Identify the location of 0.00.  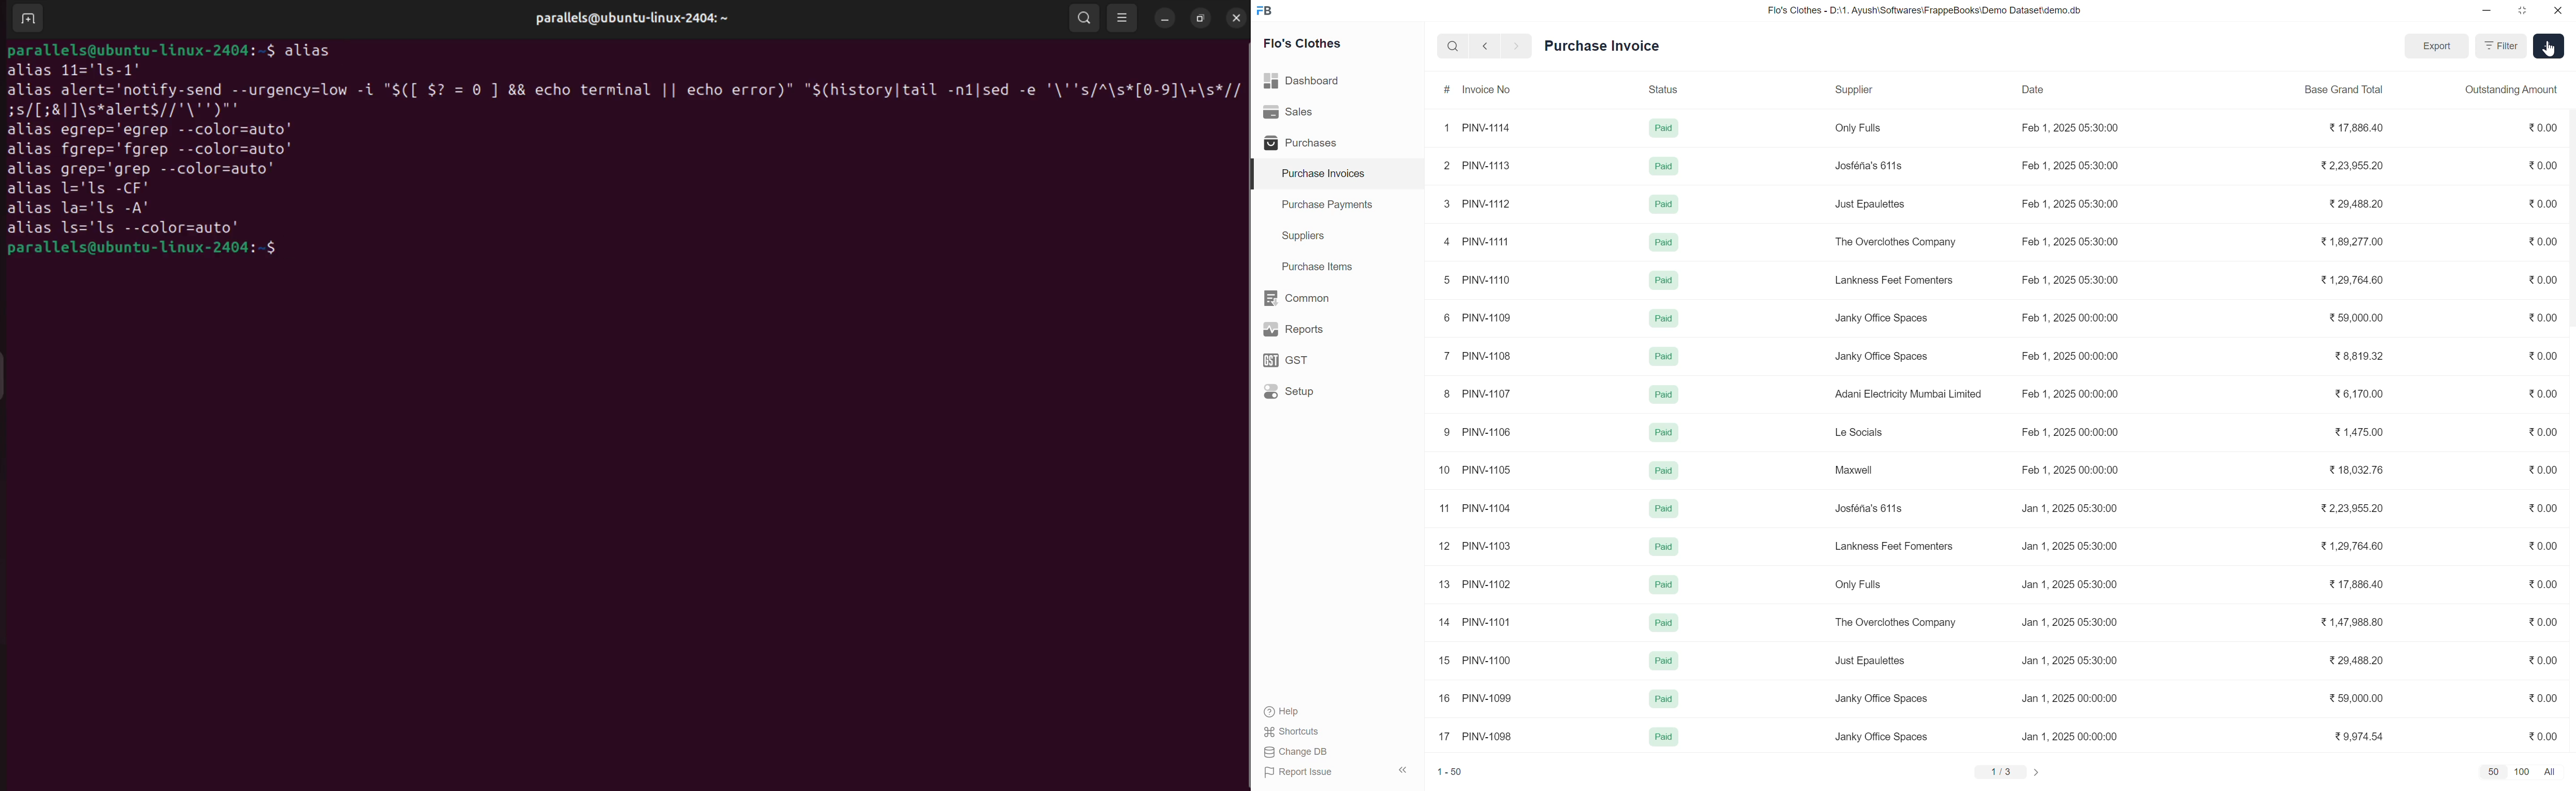
(2542, 508).